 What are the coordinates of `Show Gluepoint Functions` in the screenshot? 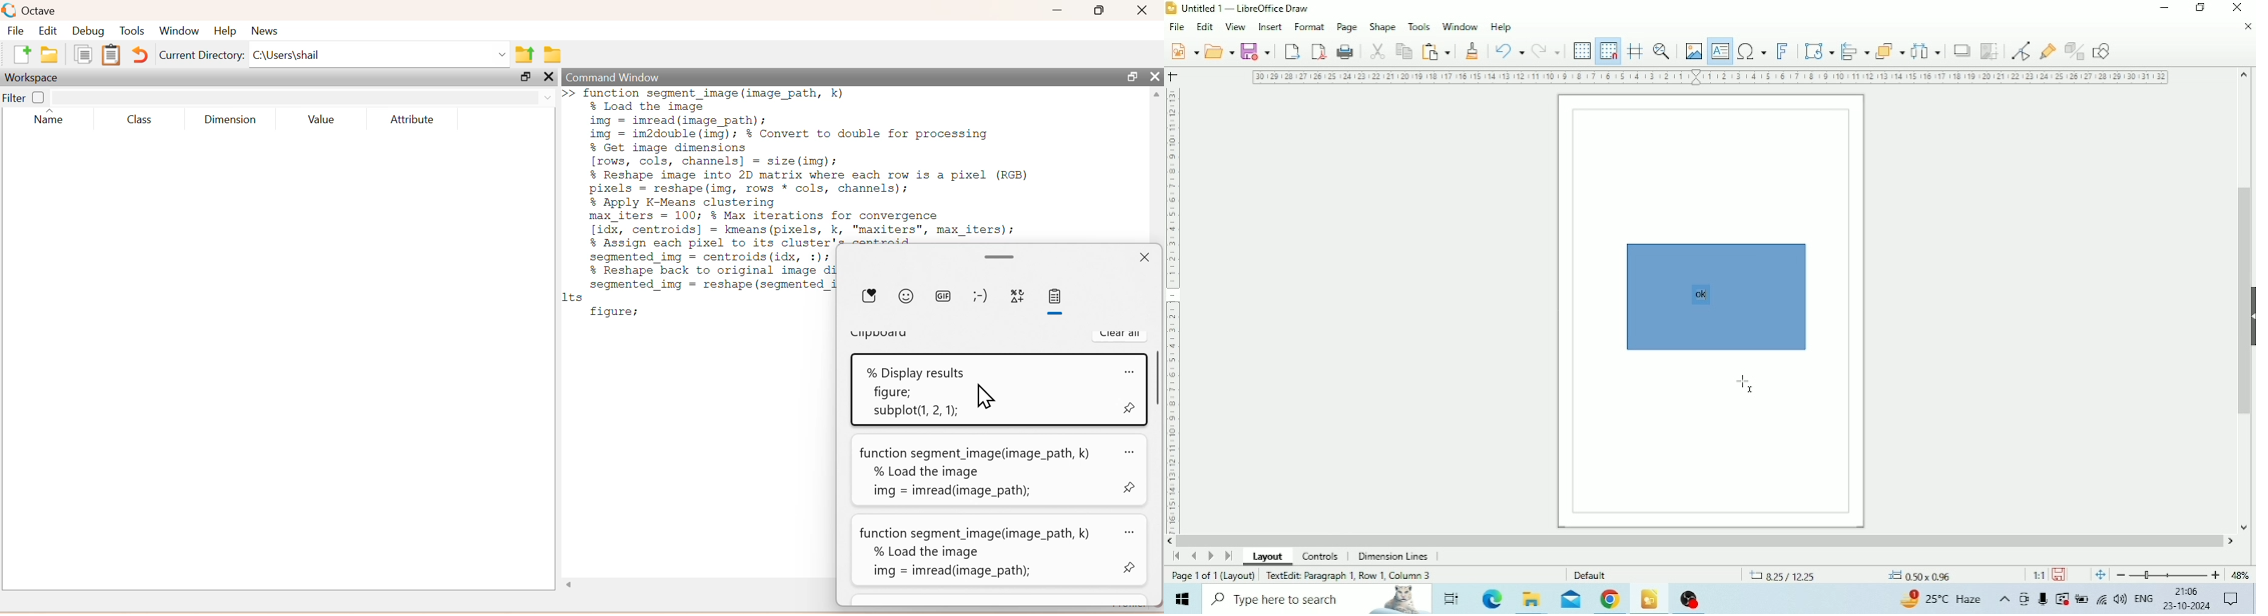 It's located at (2046, 52).